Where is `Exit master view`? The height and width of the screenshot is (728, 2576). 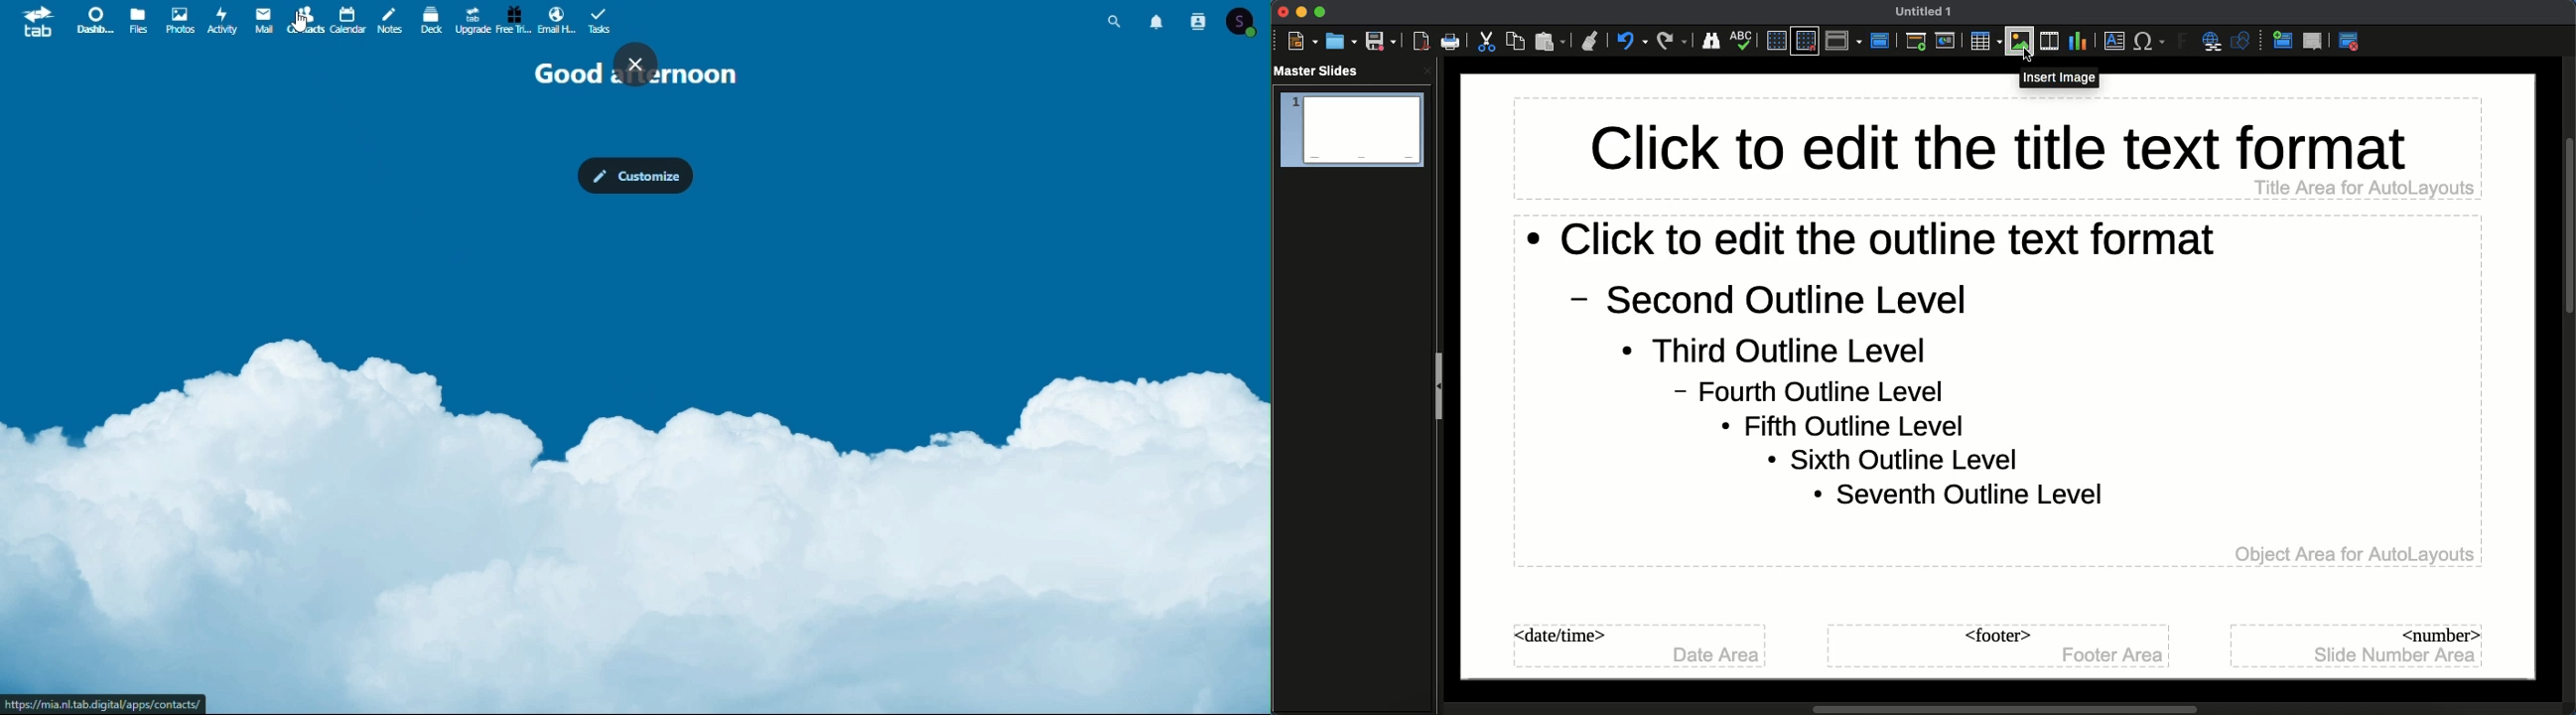 Exit master view is located at coordinates (2349, 43).